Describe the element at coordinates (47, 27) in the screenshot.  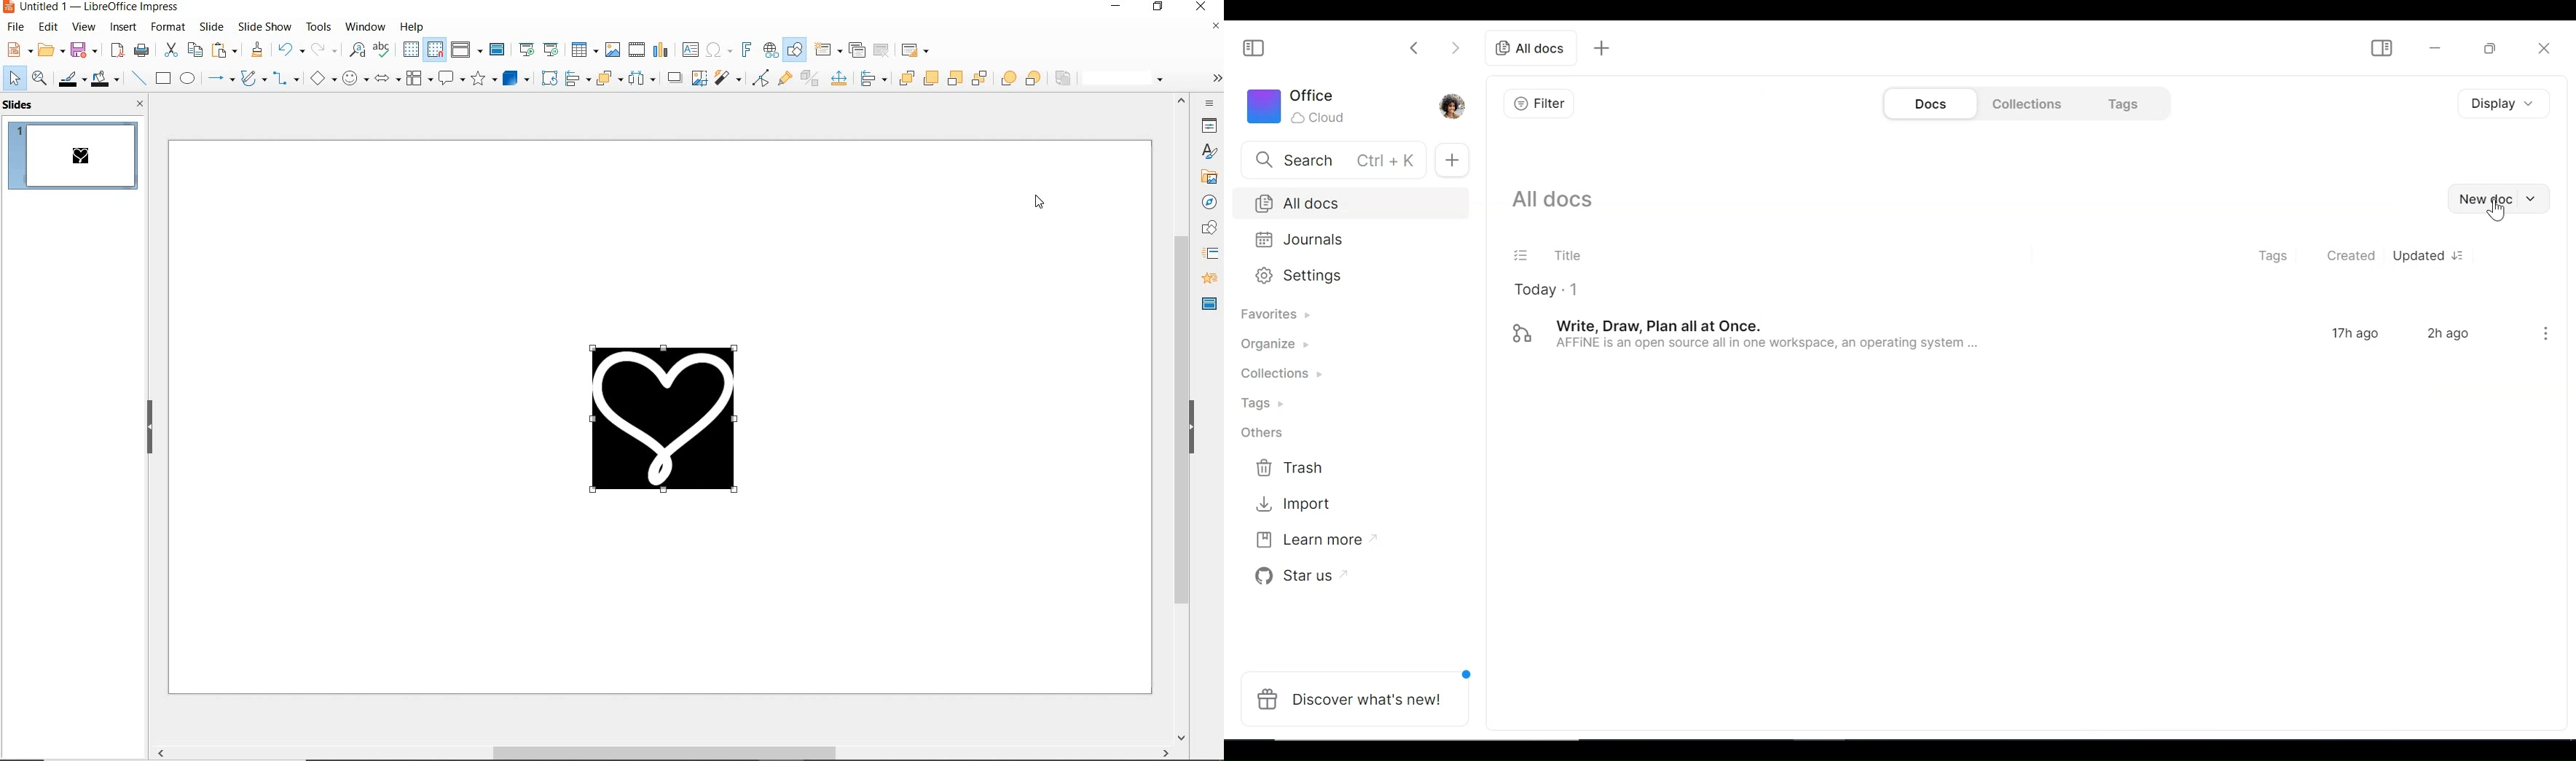
I see `edit` at that location.